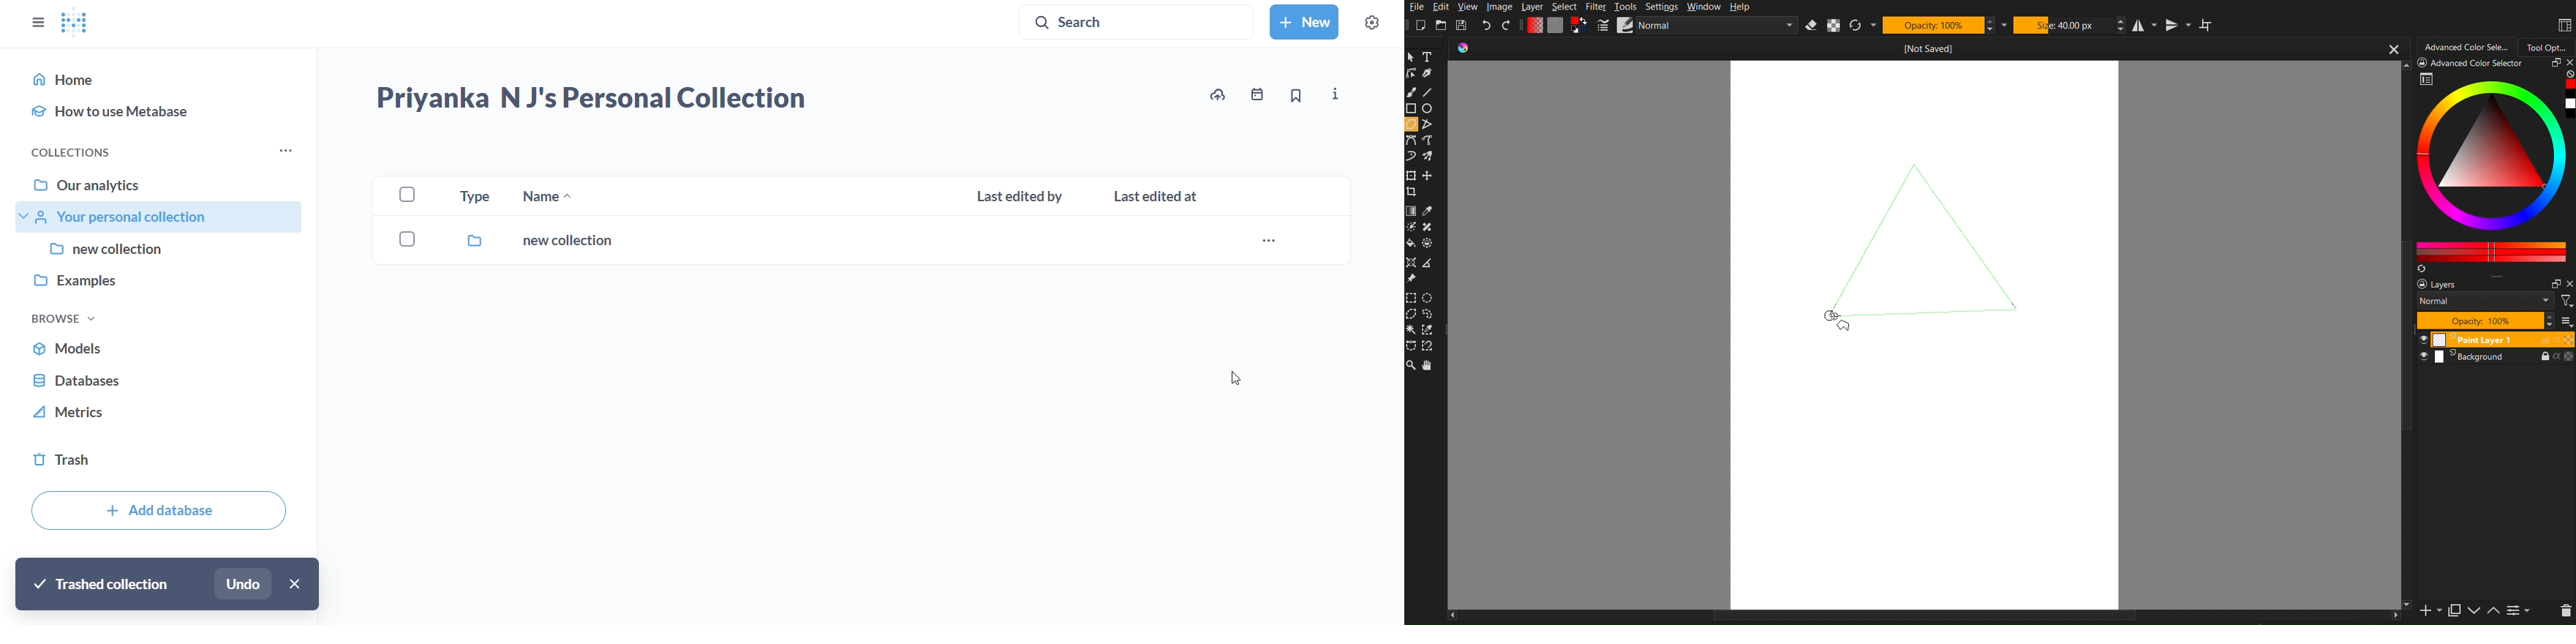  I want to click on duplicate layer or mask, so click(2454, 610).